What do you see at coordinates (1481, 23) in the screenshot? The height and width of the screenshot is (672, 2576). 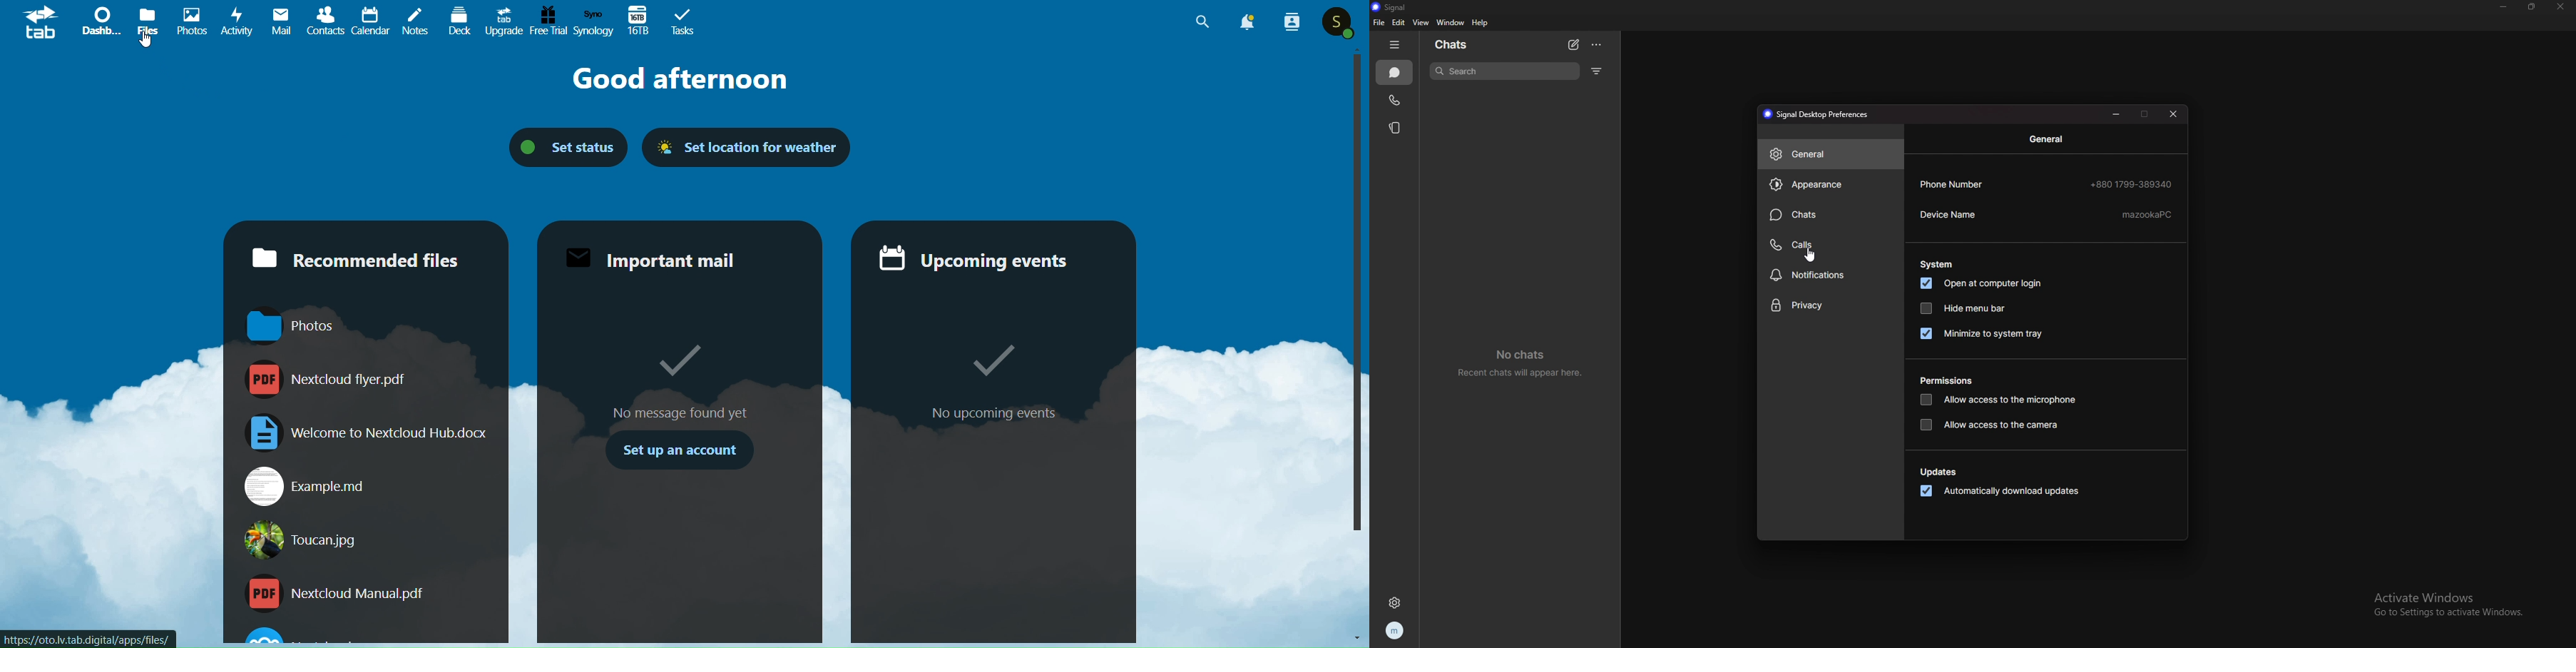 I see `help` at bounding box center [1481, 23].